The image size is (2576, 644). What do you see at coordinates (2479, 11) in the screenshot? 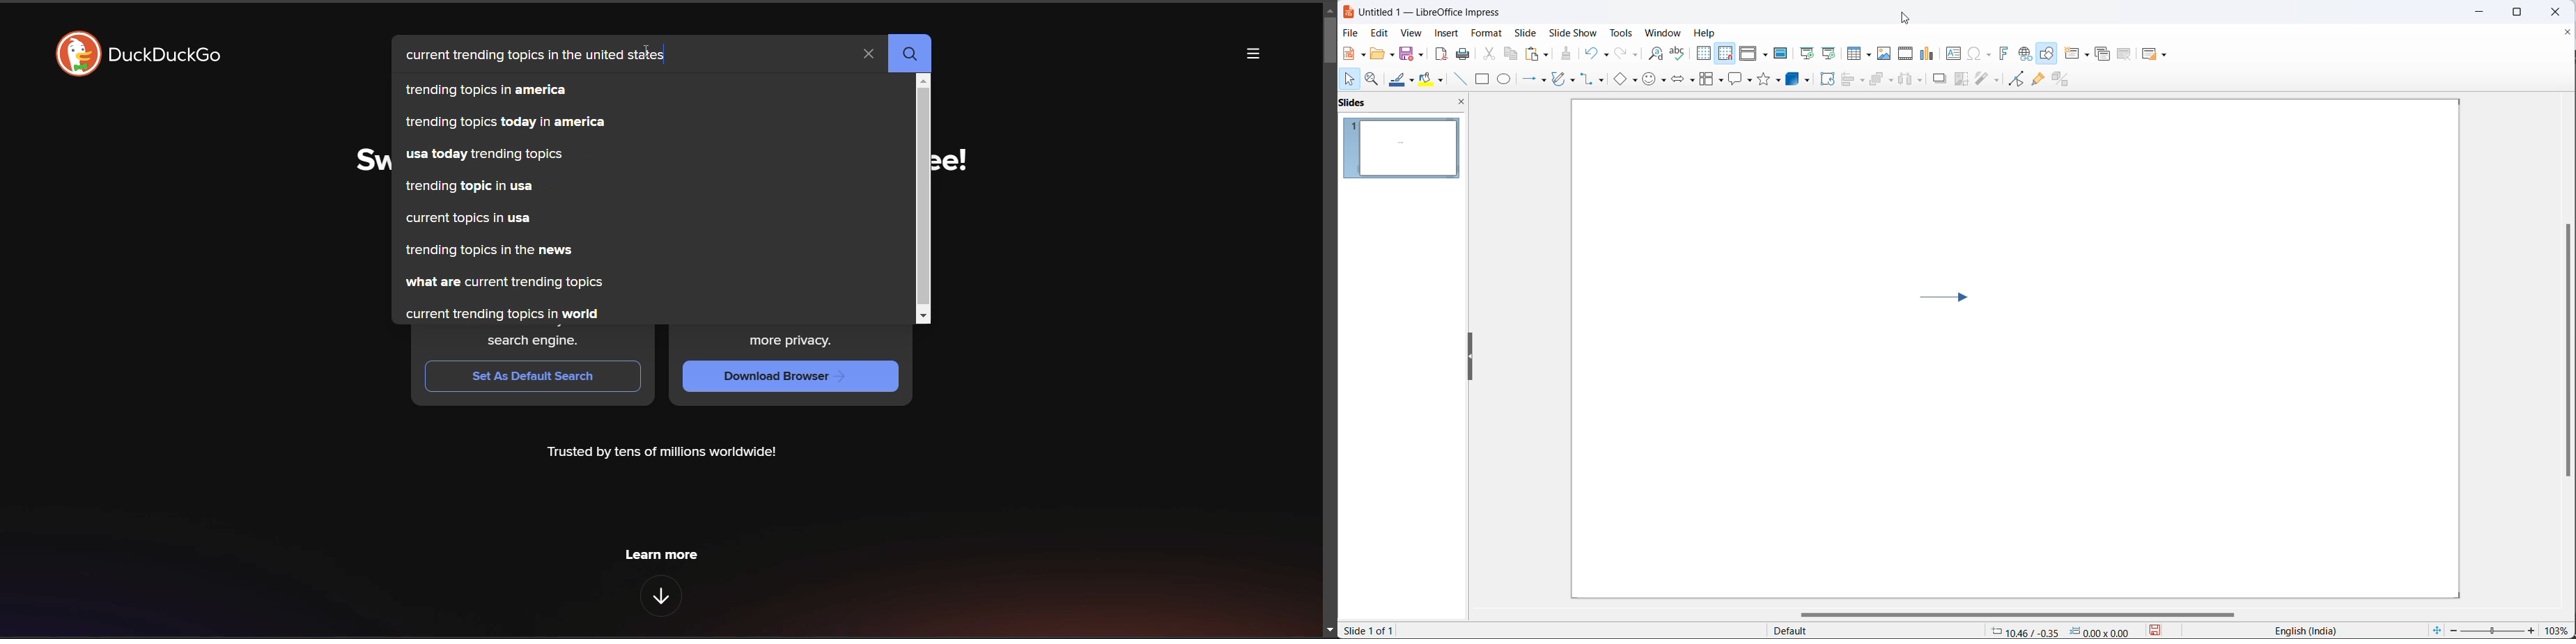
I see `minimize` at bounding box center [2479, 11].